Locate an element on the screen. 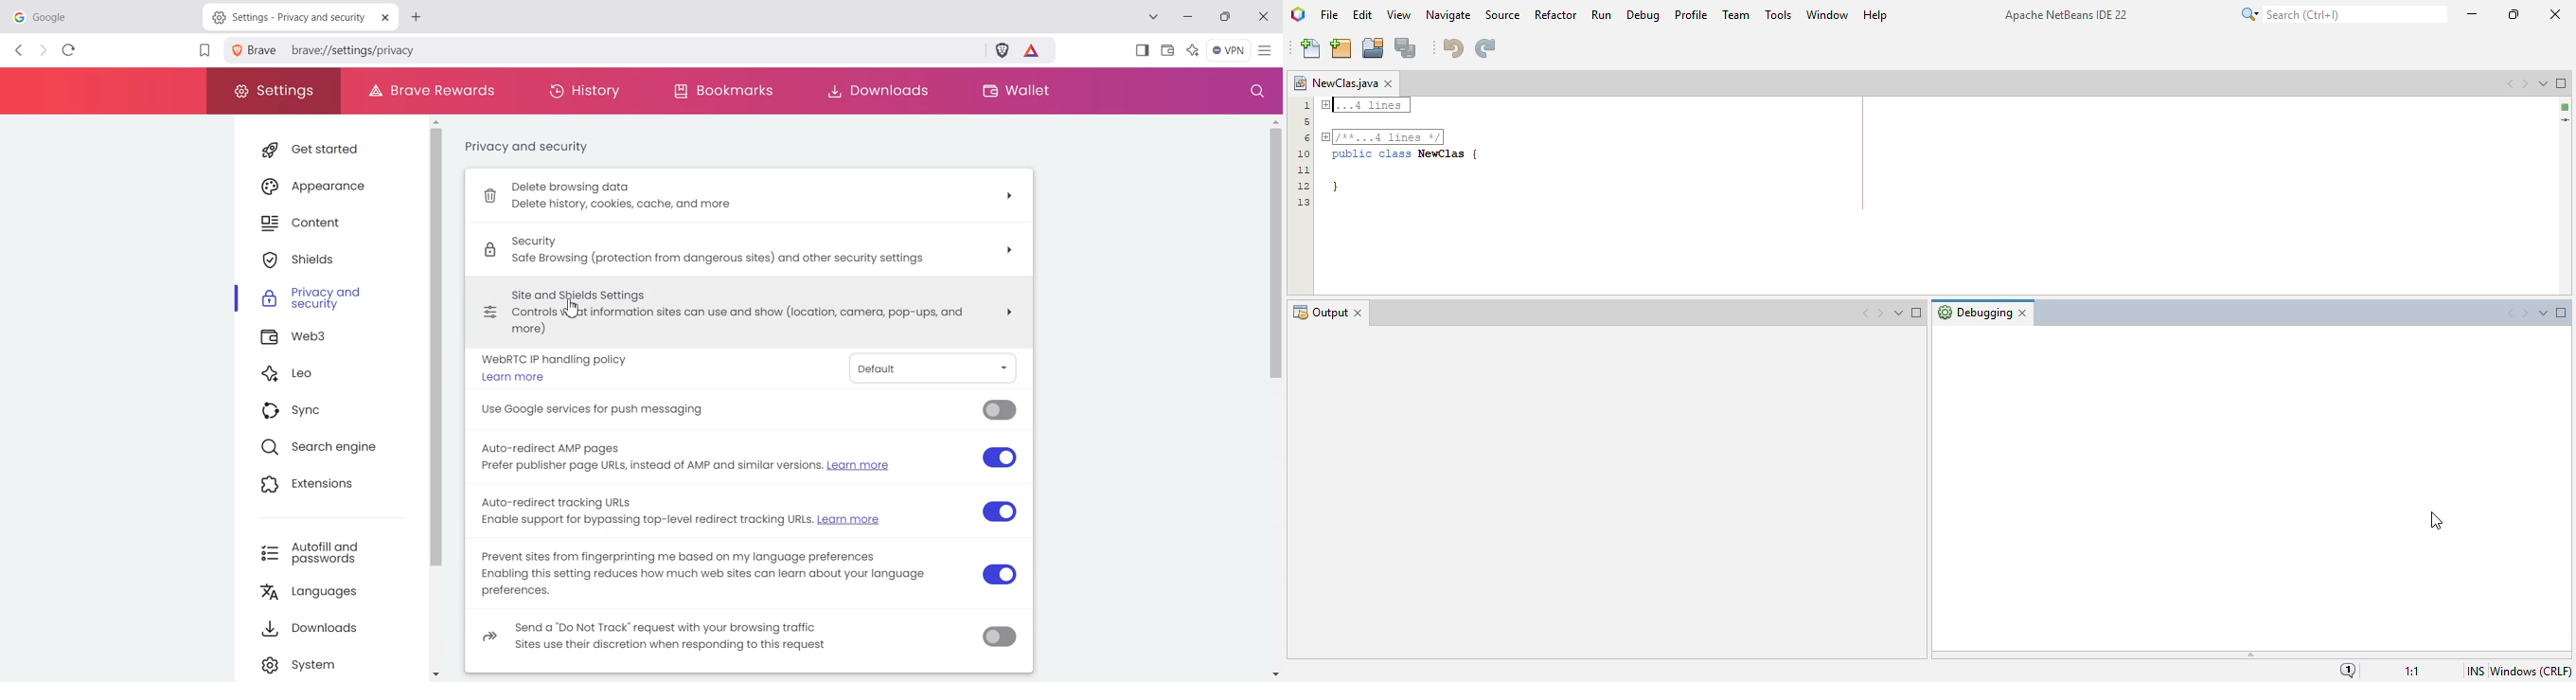  debug is located at coordinates (1643, 14).